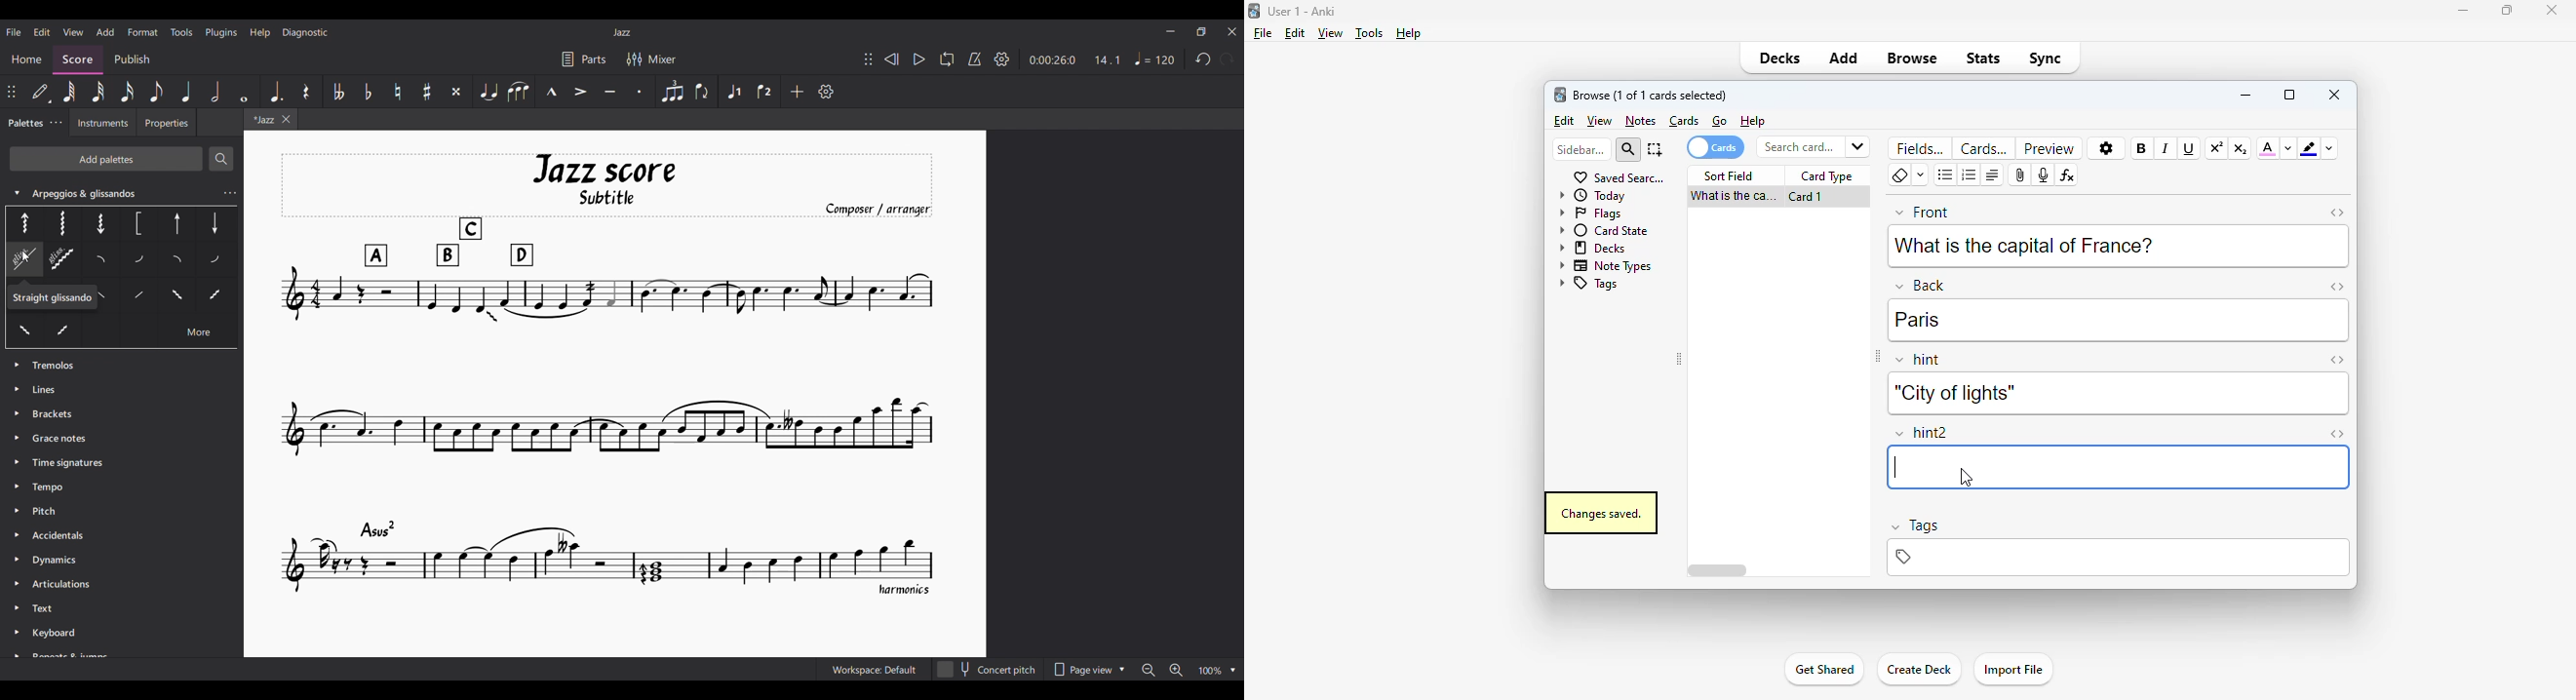  I want to click on More, so click(198, 334).